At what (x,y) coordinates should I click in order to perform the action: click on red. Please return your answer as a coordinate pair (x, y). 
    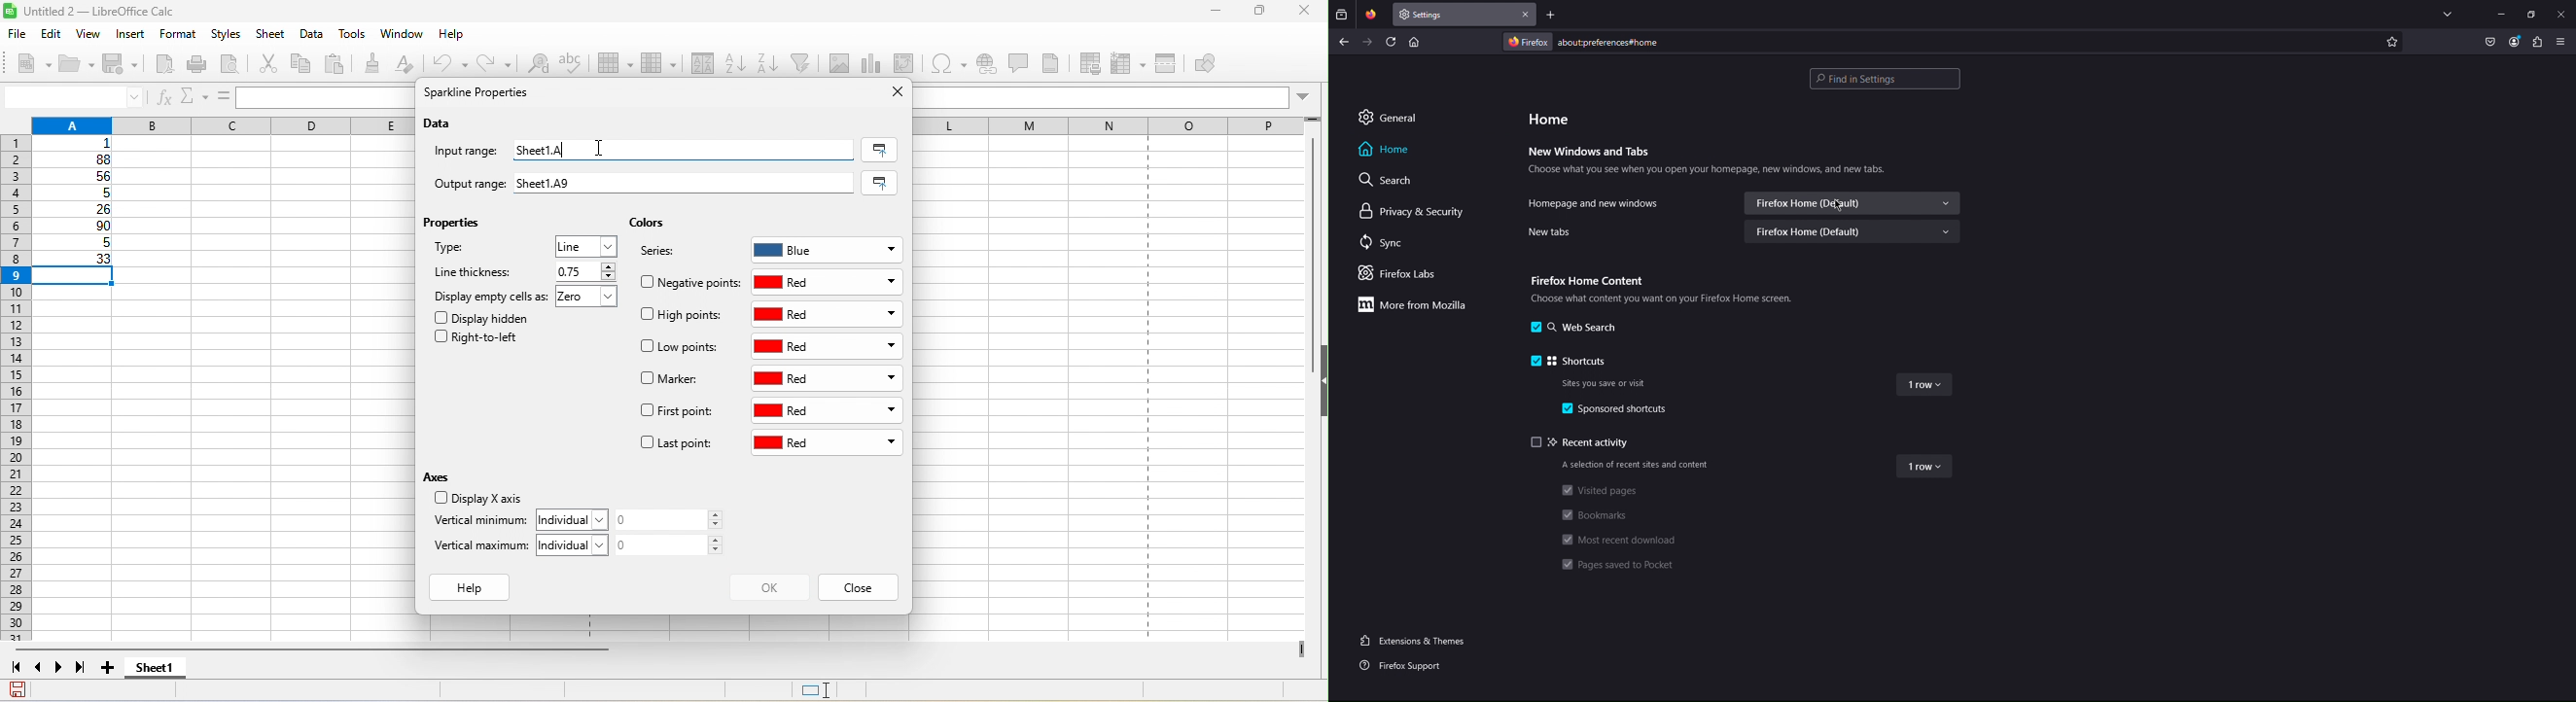
    Looking at the image, I should click on (829, 282).